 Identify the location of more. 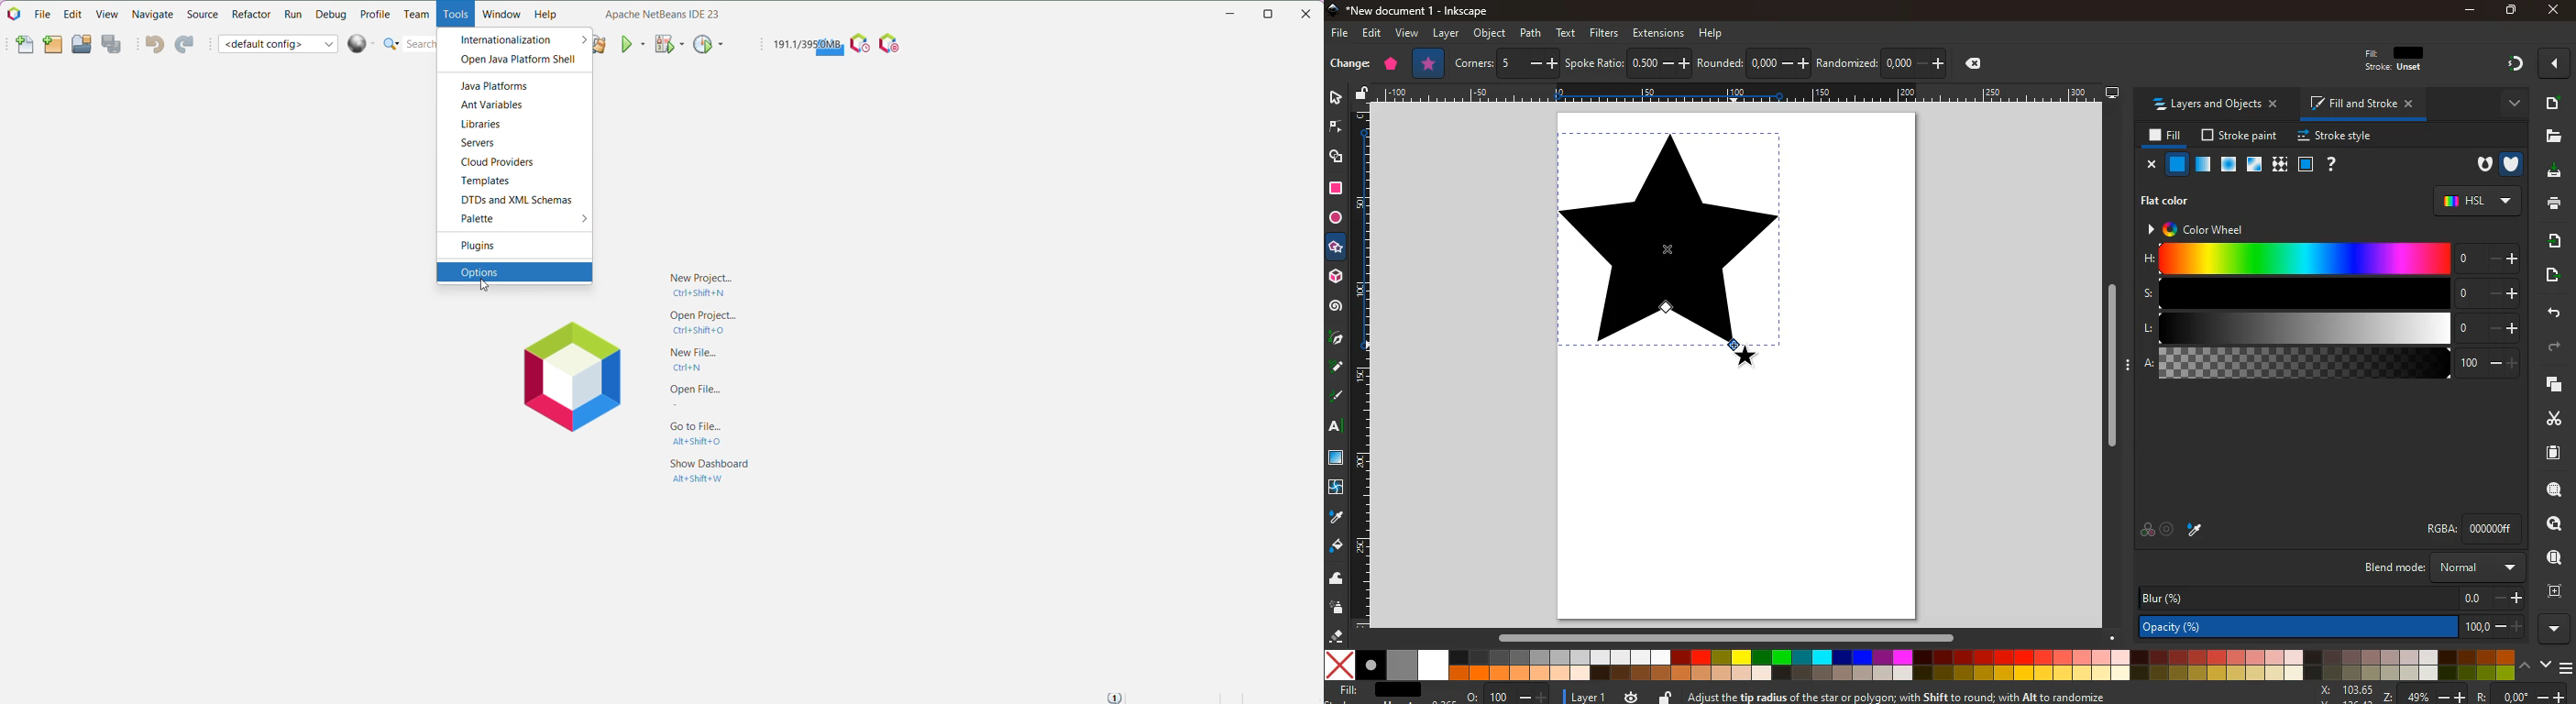
(2552, 65).